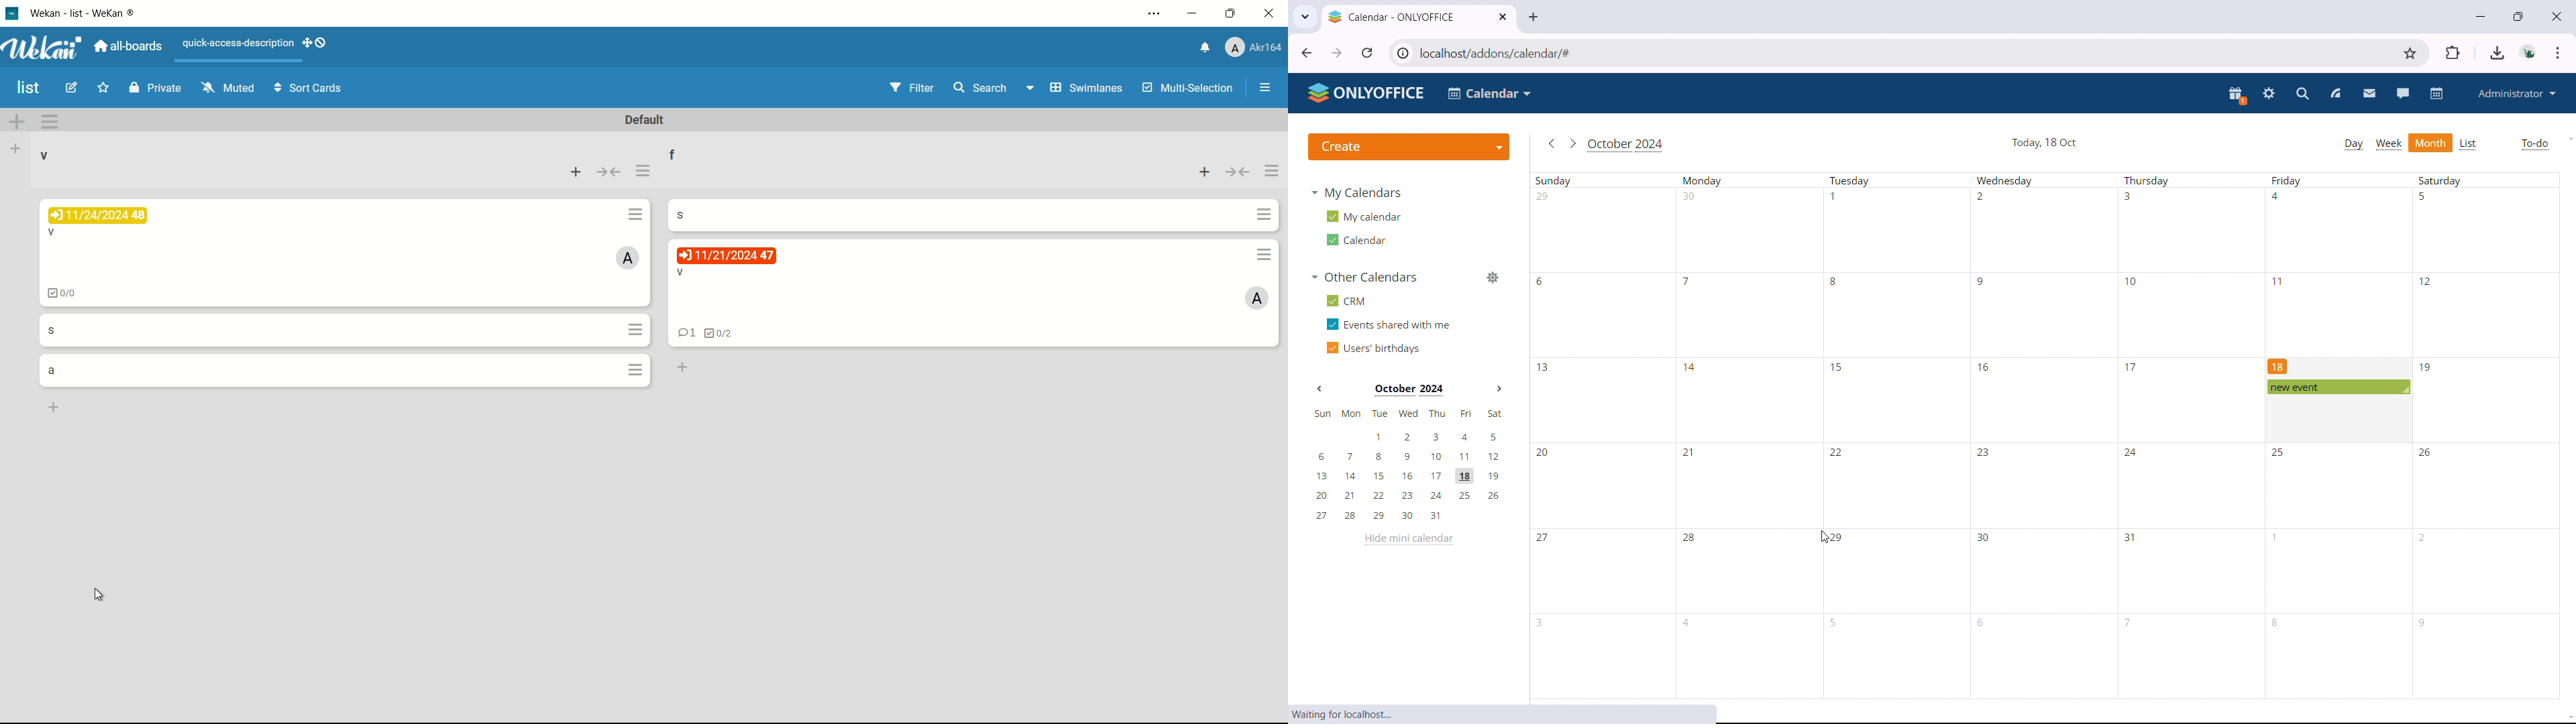 The image size is (2576, 728). Describe the element at coordinates (1186, 87) in the screenshot. I see `multi-selection` at that location.